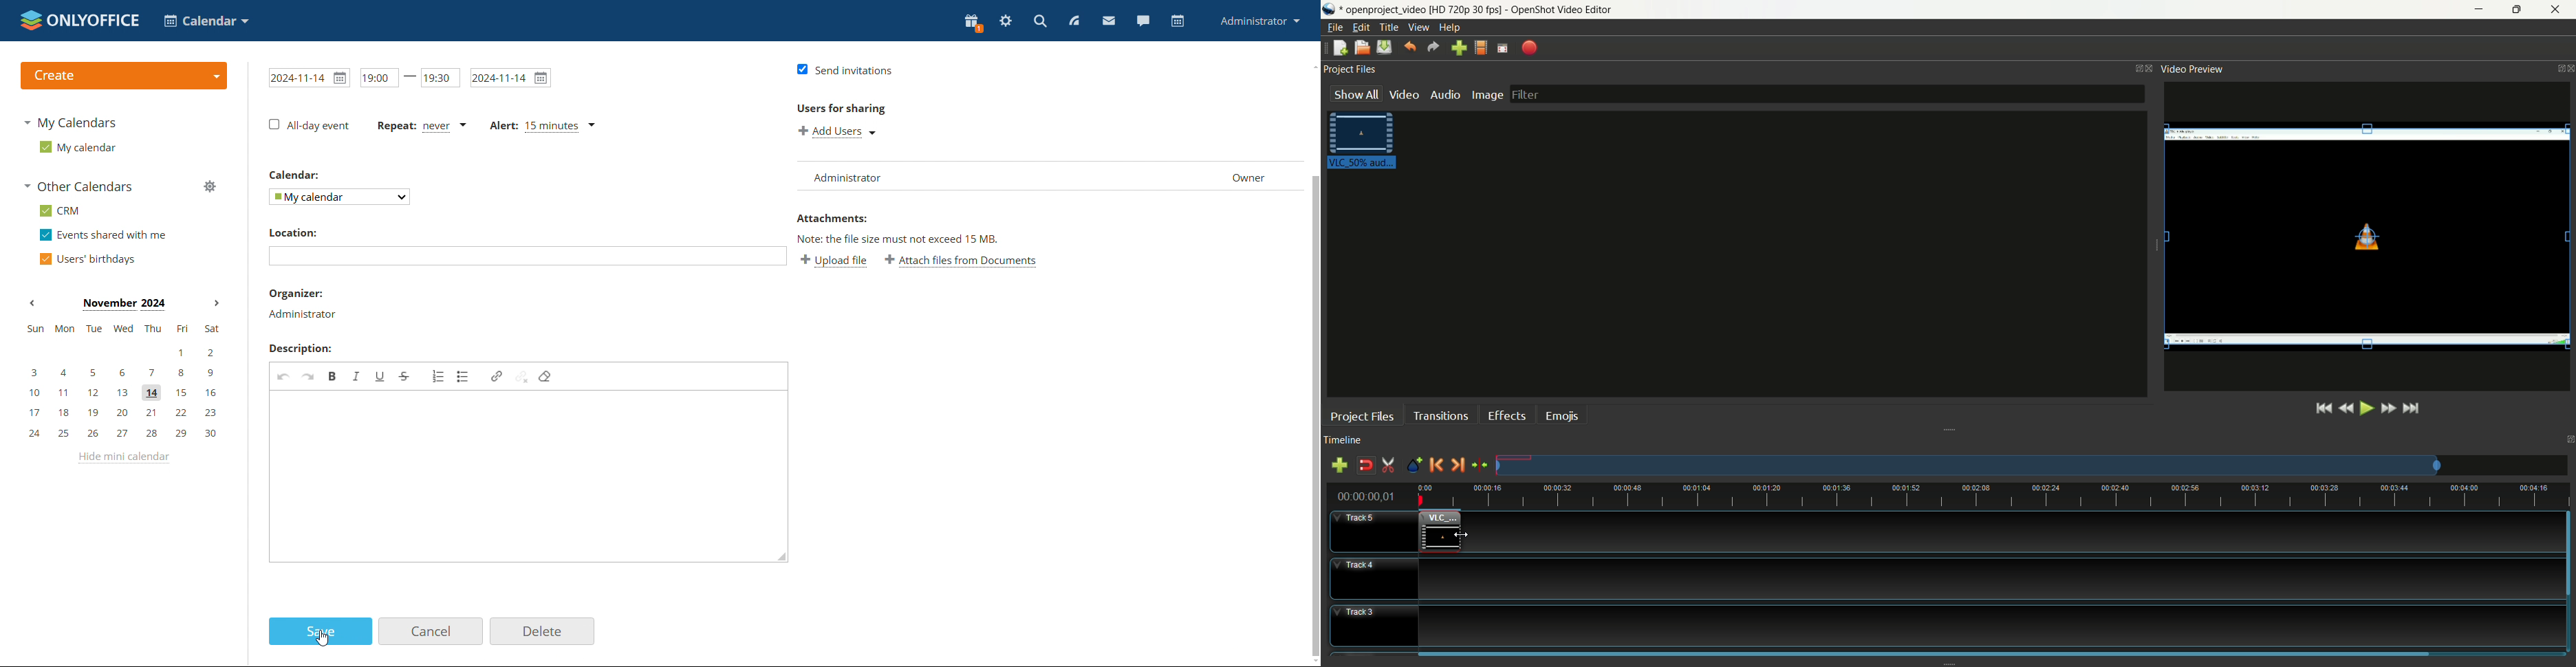  What do you see at coordinates (299, 348) in the screenshot?
I see `Description` at bounding box center [299, 348].